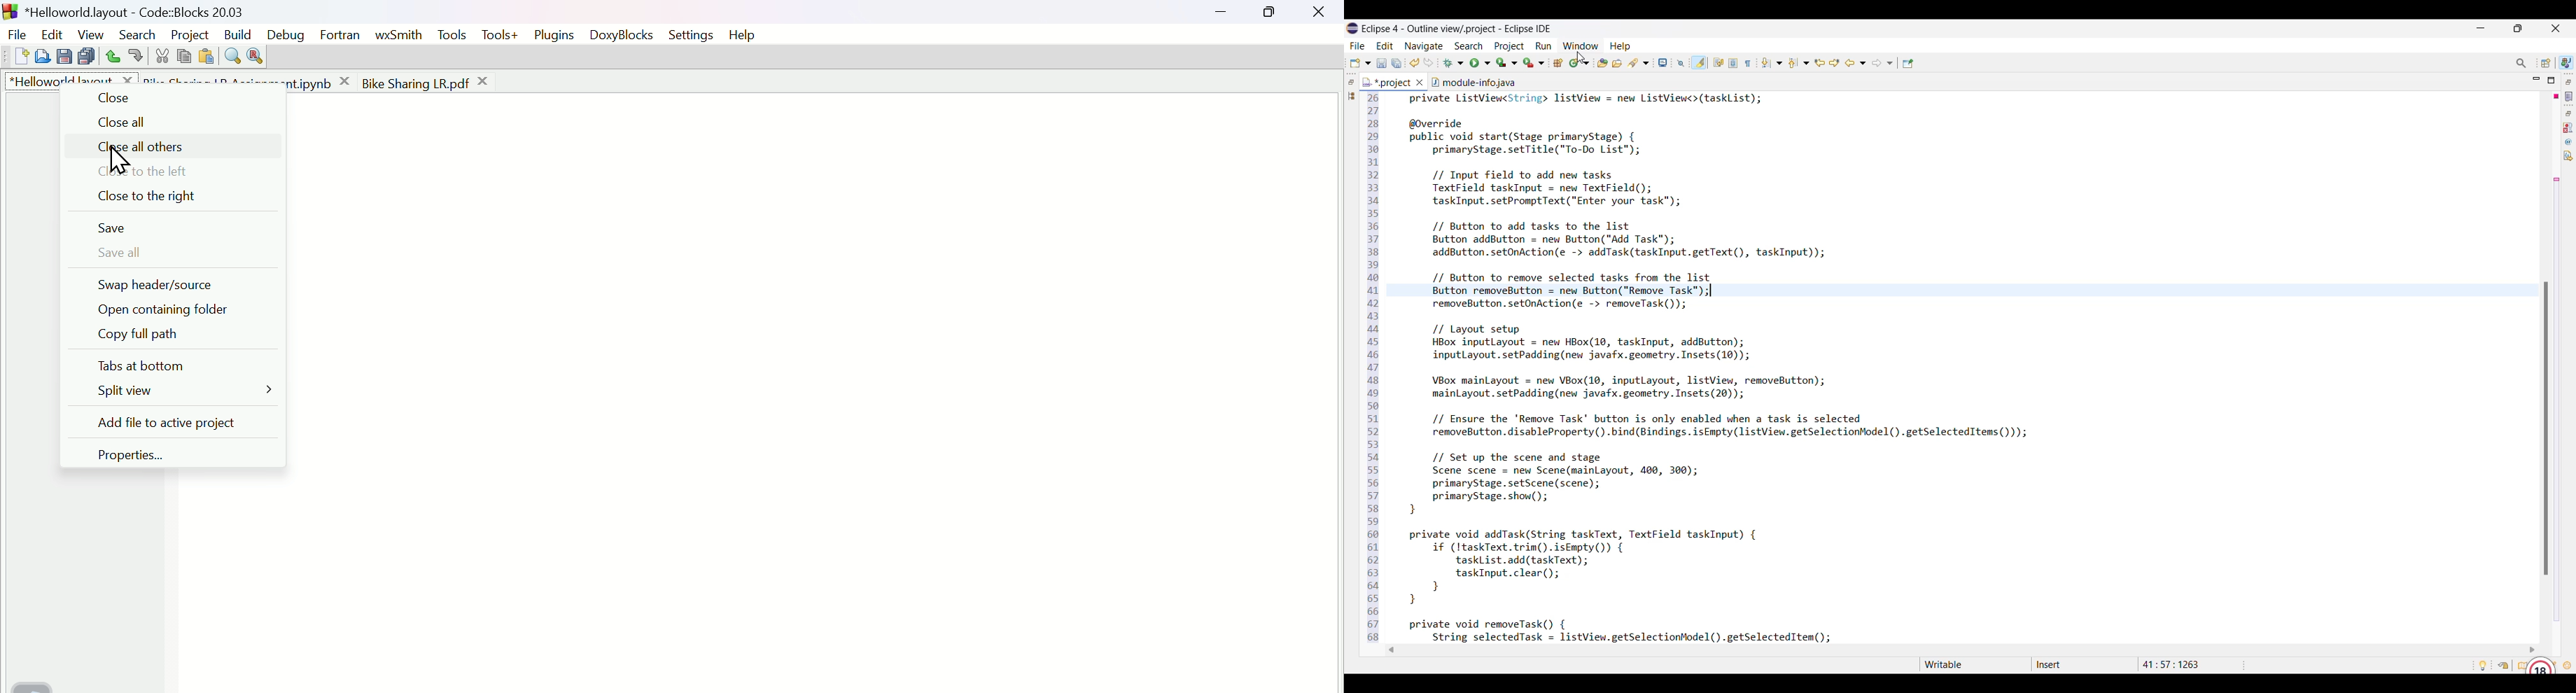 This screenshot has height=700, width=2576. I want to click on Help, so click(748, 34).